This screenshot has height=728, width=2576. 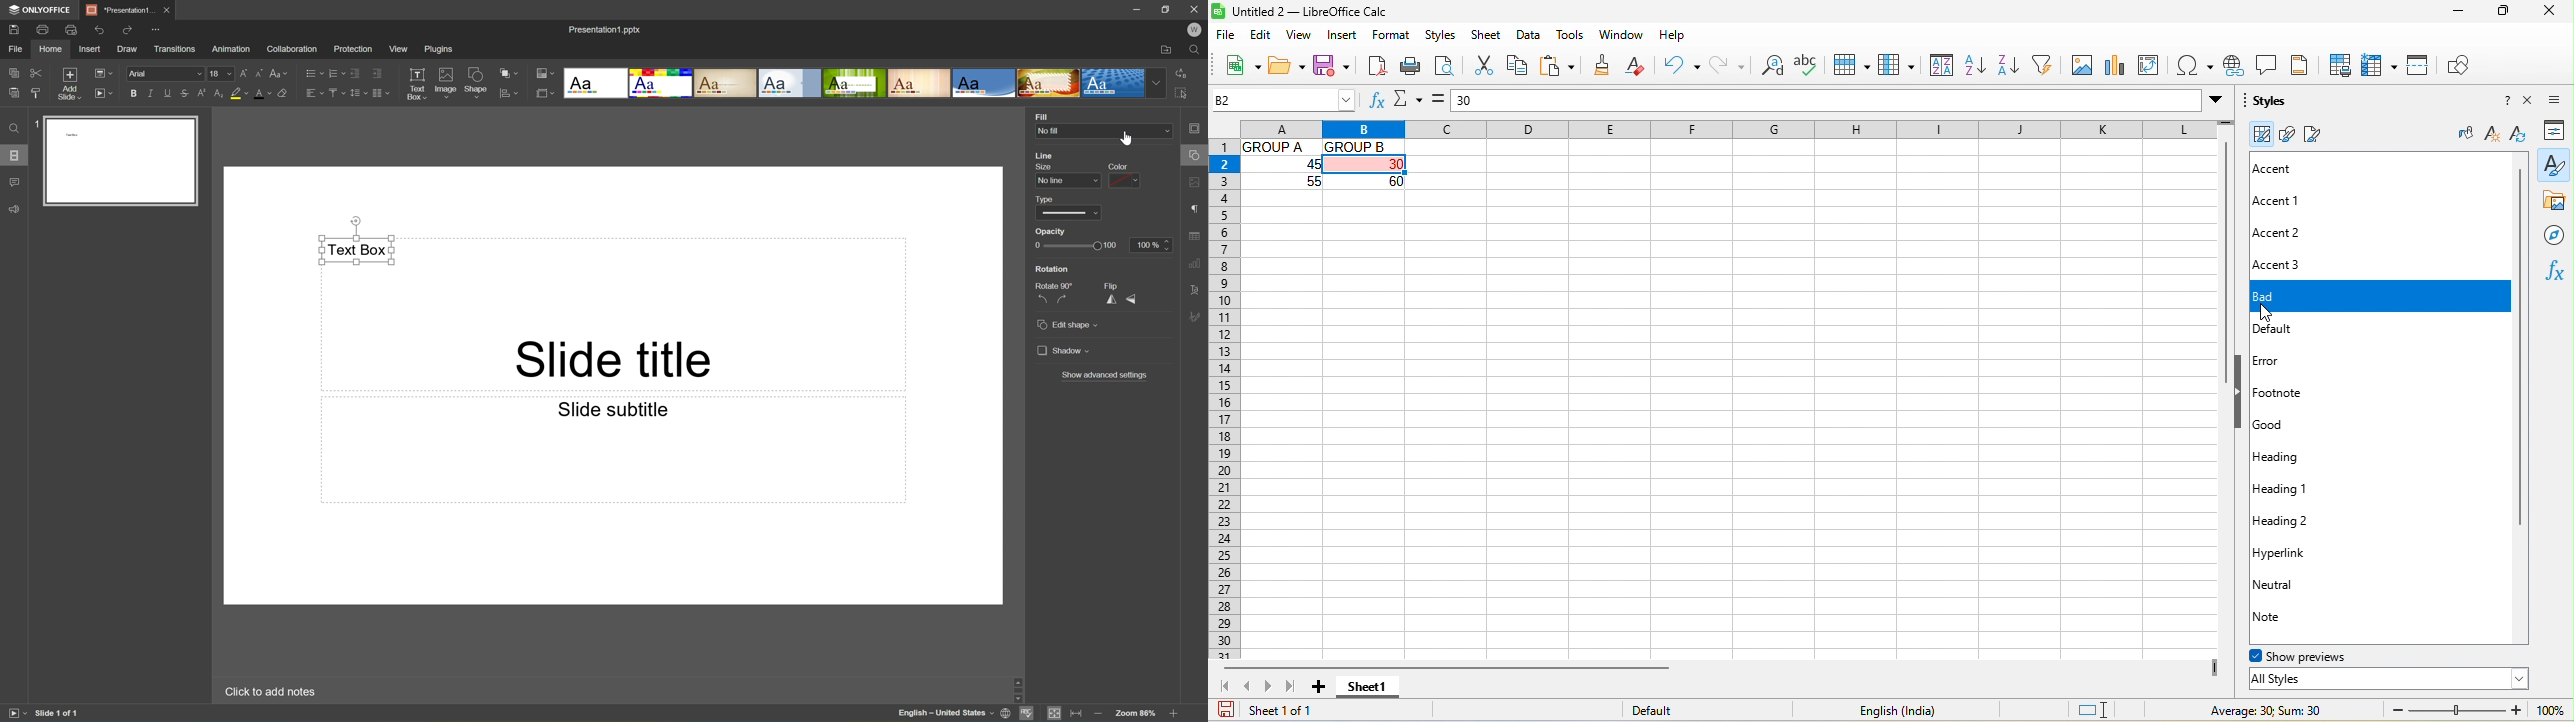 I want to click on B2 (selected cell number), so click(x=1283, y=100).